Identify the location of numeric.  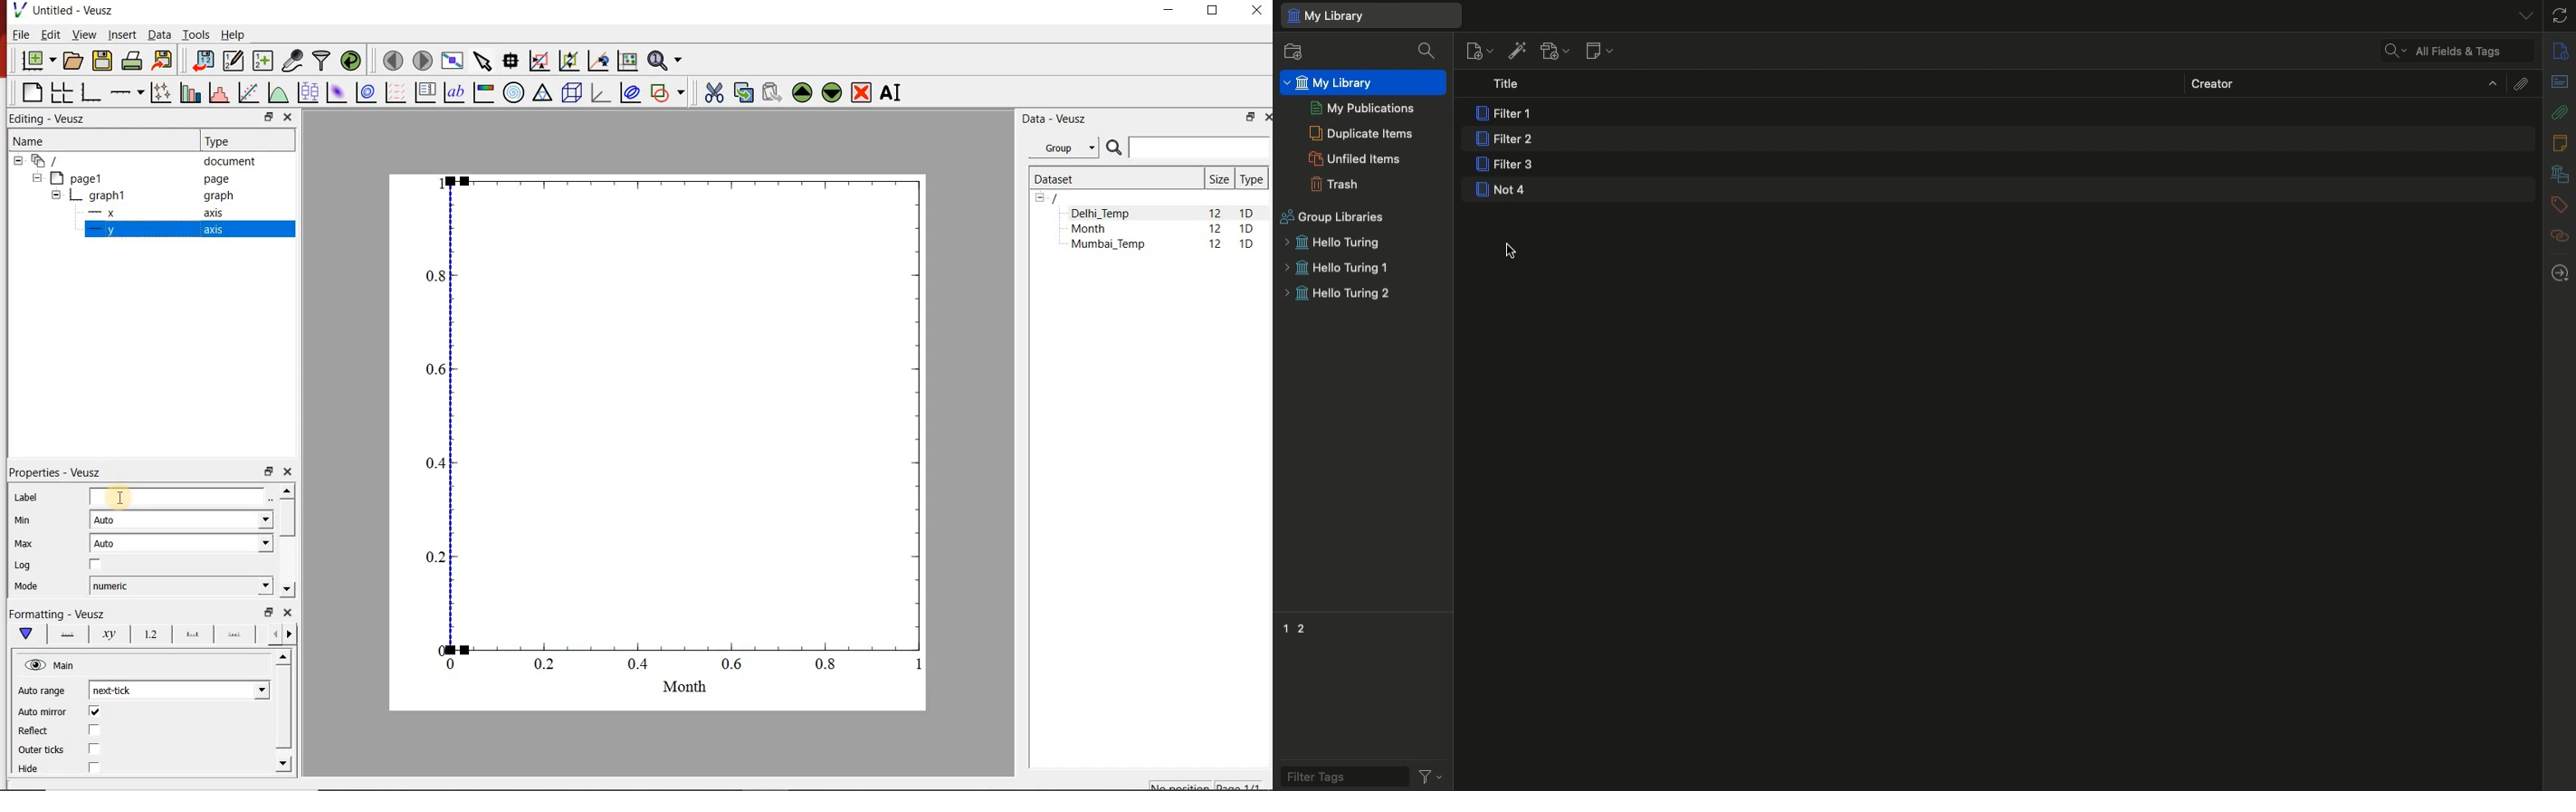
(181, 586).